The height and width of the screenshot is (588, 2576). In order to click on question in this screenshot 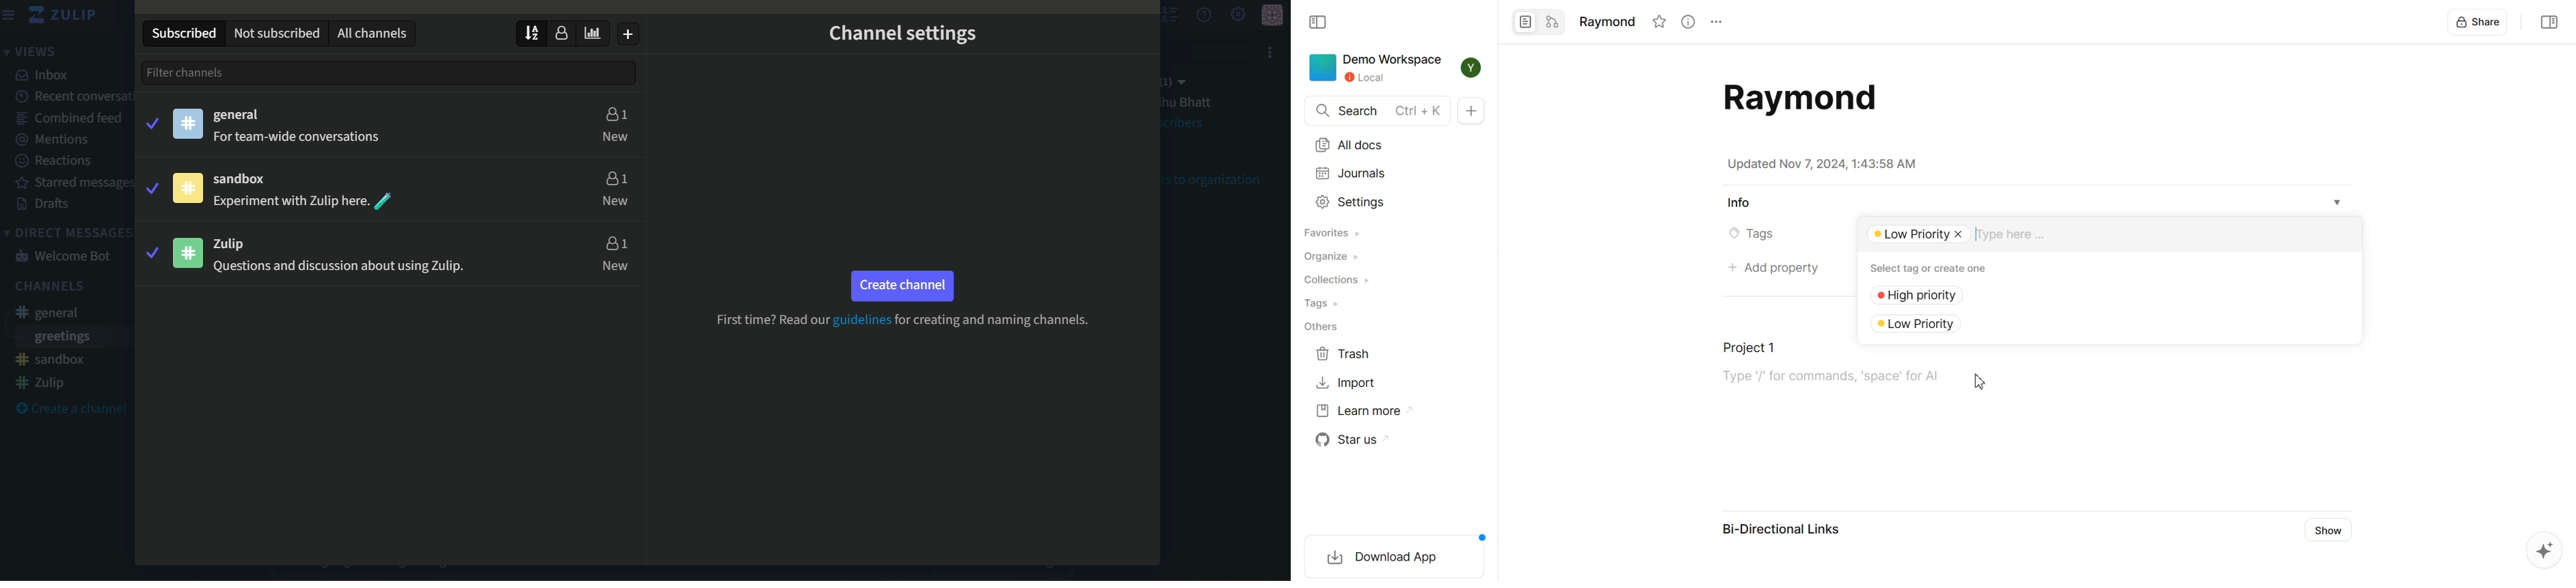, I will do `click(1203, 15)`.